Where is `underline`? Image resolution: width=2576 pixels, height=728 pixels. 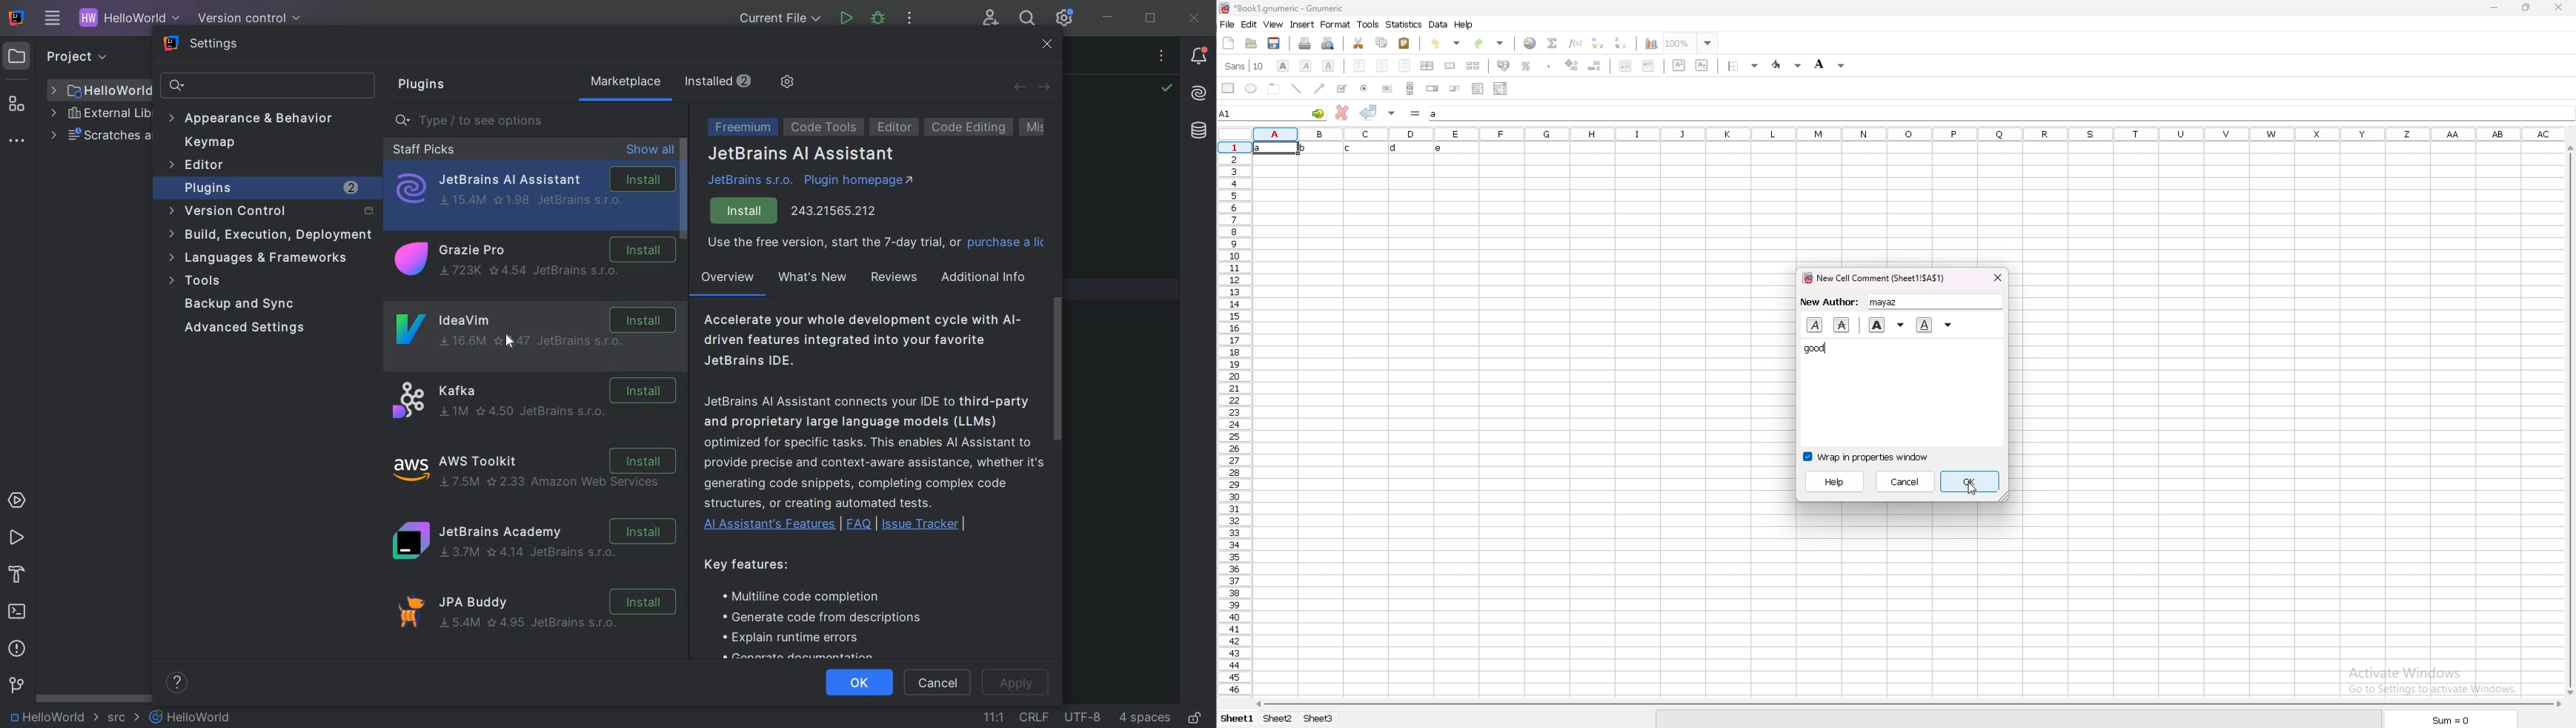 underline is located at coordinates (1936, 324).